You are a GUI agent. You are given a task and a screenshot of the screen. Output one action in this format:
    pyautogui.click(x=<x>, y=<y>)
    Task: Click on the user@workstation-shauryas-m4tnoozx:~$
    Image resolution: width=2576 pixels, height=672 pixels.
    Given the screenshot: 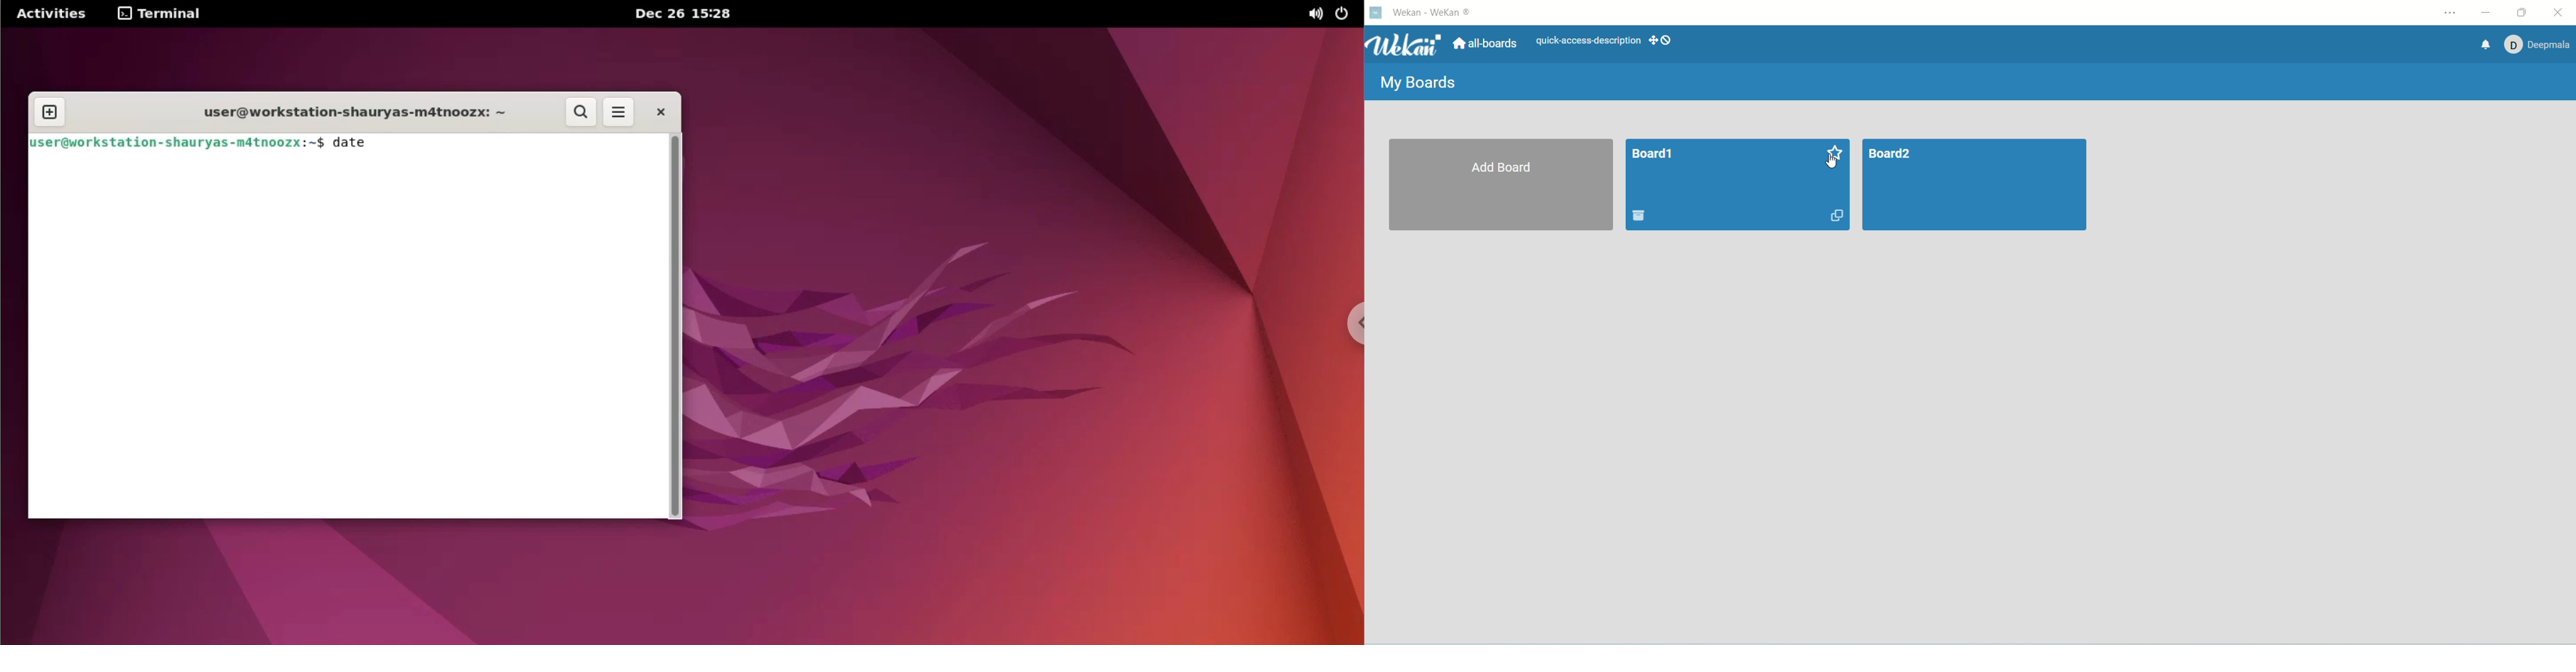 What is the action you would take?
    pyautogui.click(x=176, y=143)
    